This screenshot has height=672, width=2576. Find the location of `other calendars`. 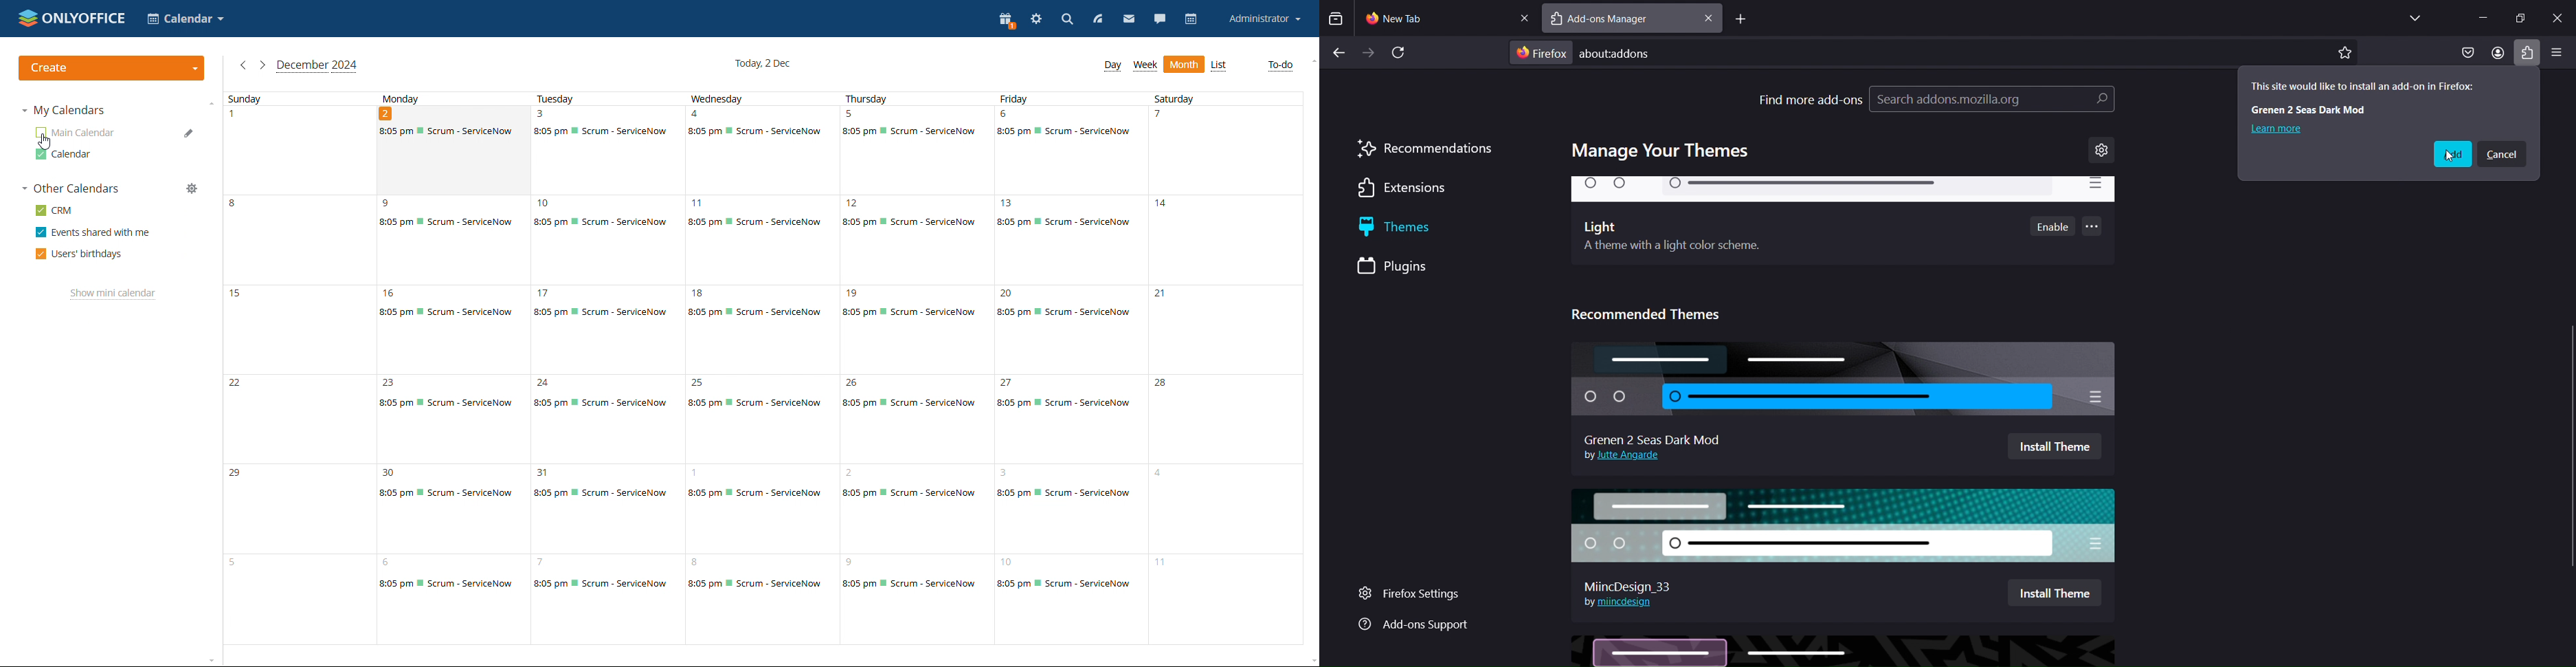

other calendars is located at coordinates (70, 188).